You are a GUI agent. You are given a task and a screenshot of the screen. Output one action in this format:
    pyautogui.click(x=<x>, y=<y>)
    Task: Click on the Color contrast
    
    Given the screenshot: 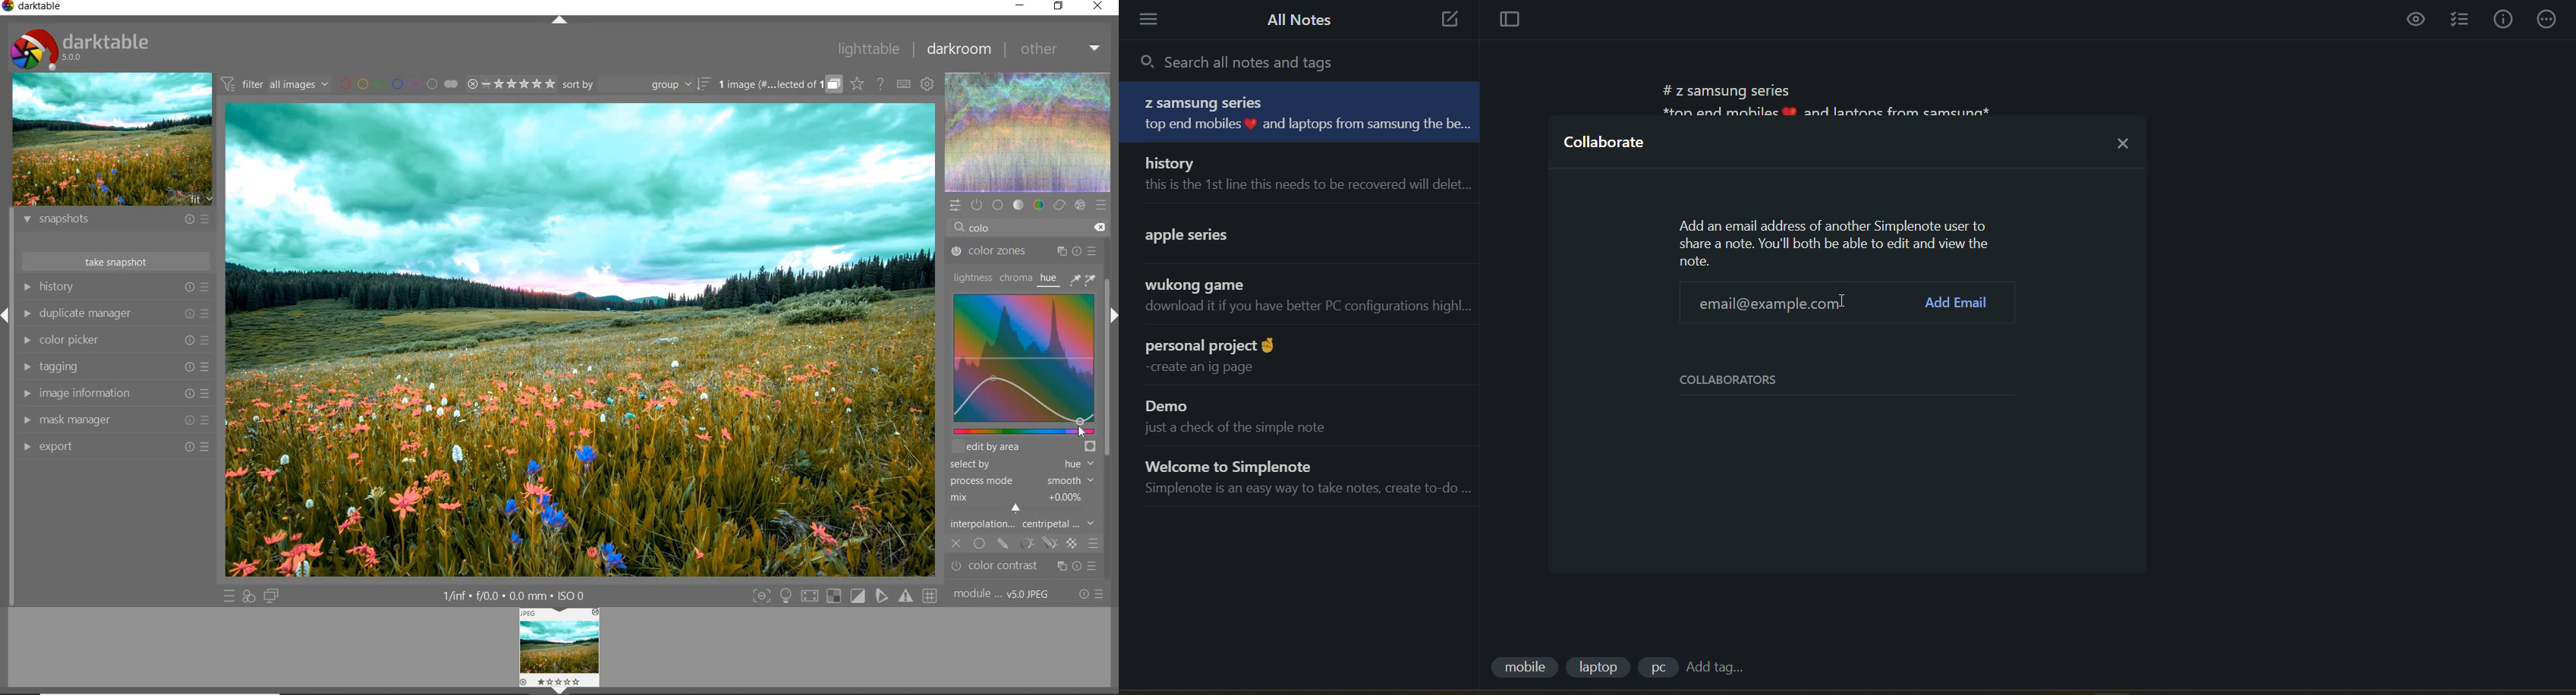 What is the action you would take?
    pyautogui.click(x=1031, y=567)
    